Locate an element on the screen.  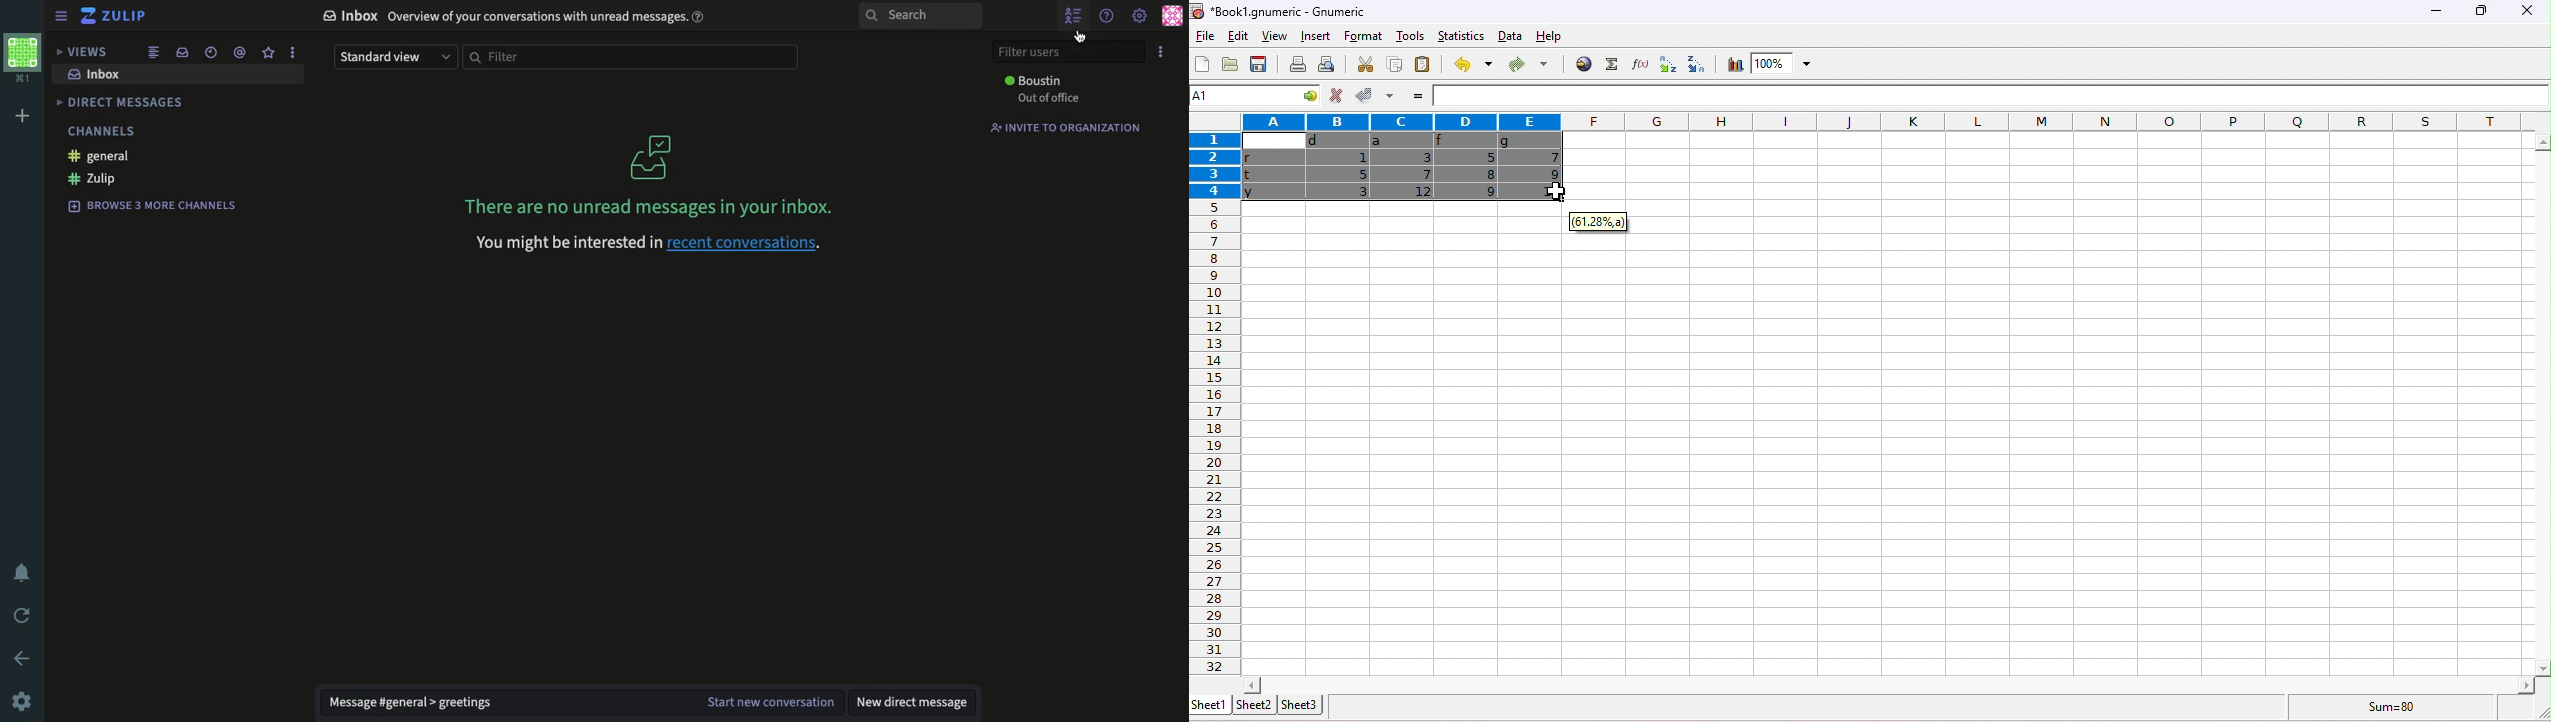
channels is located at coordinates (100, 130).